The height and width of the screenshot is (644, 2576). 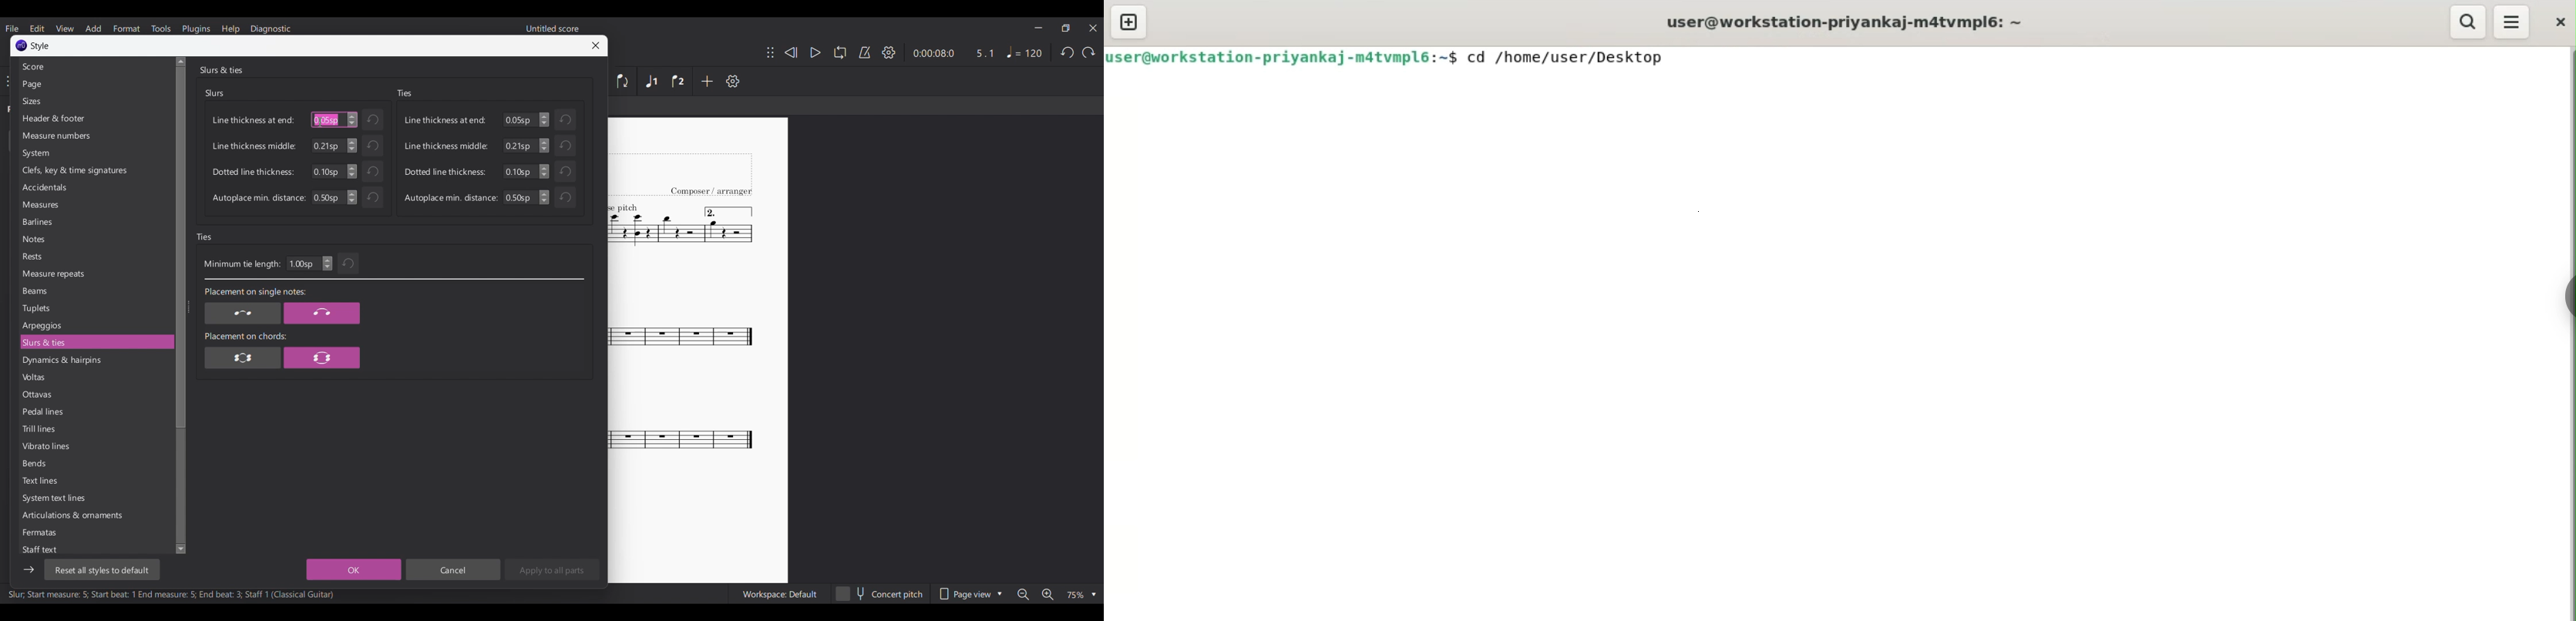 I want to click on Slur, Start measure: 5; Start beat: 1 End measure: 5; End beat: 3; Staff 1 (Classical Guitar), so click(x=171, y=596).